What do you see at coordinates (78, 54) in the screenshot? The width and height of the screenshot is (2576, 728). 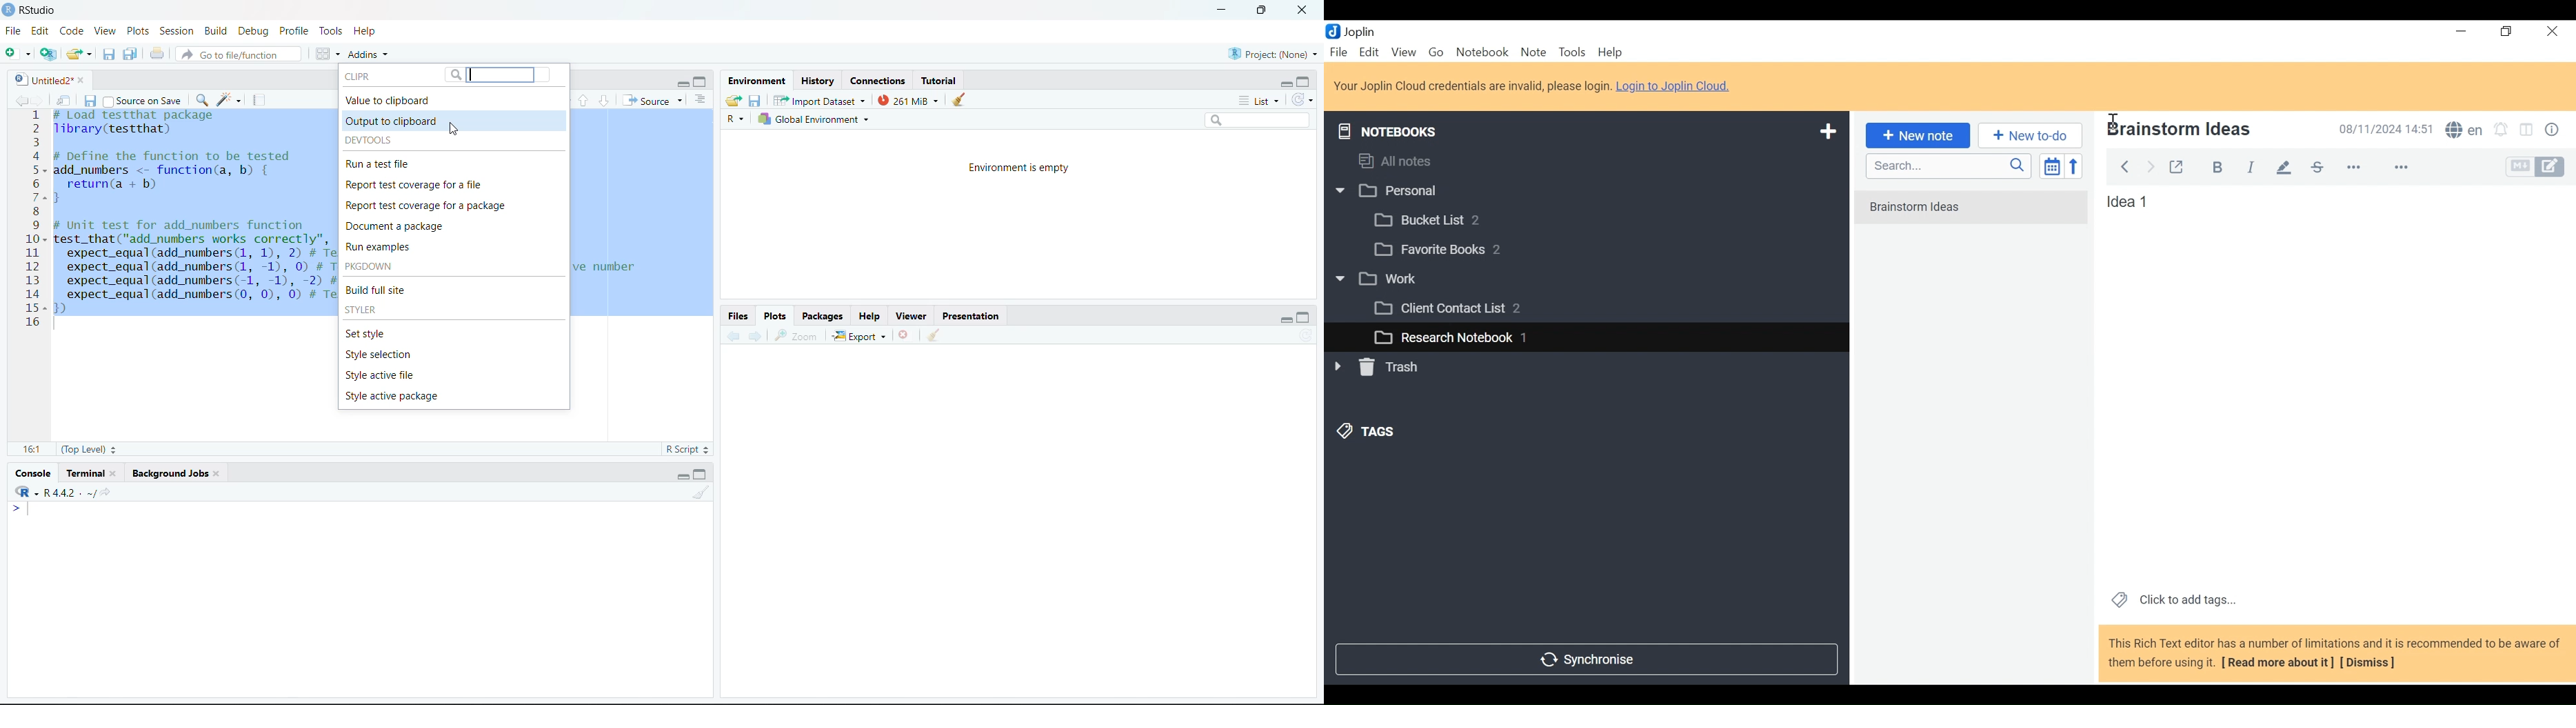 I see `Open existing folder` at bounding box center [78, 54].